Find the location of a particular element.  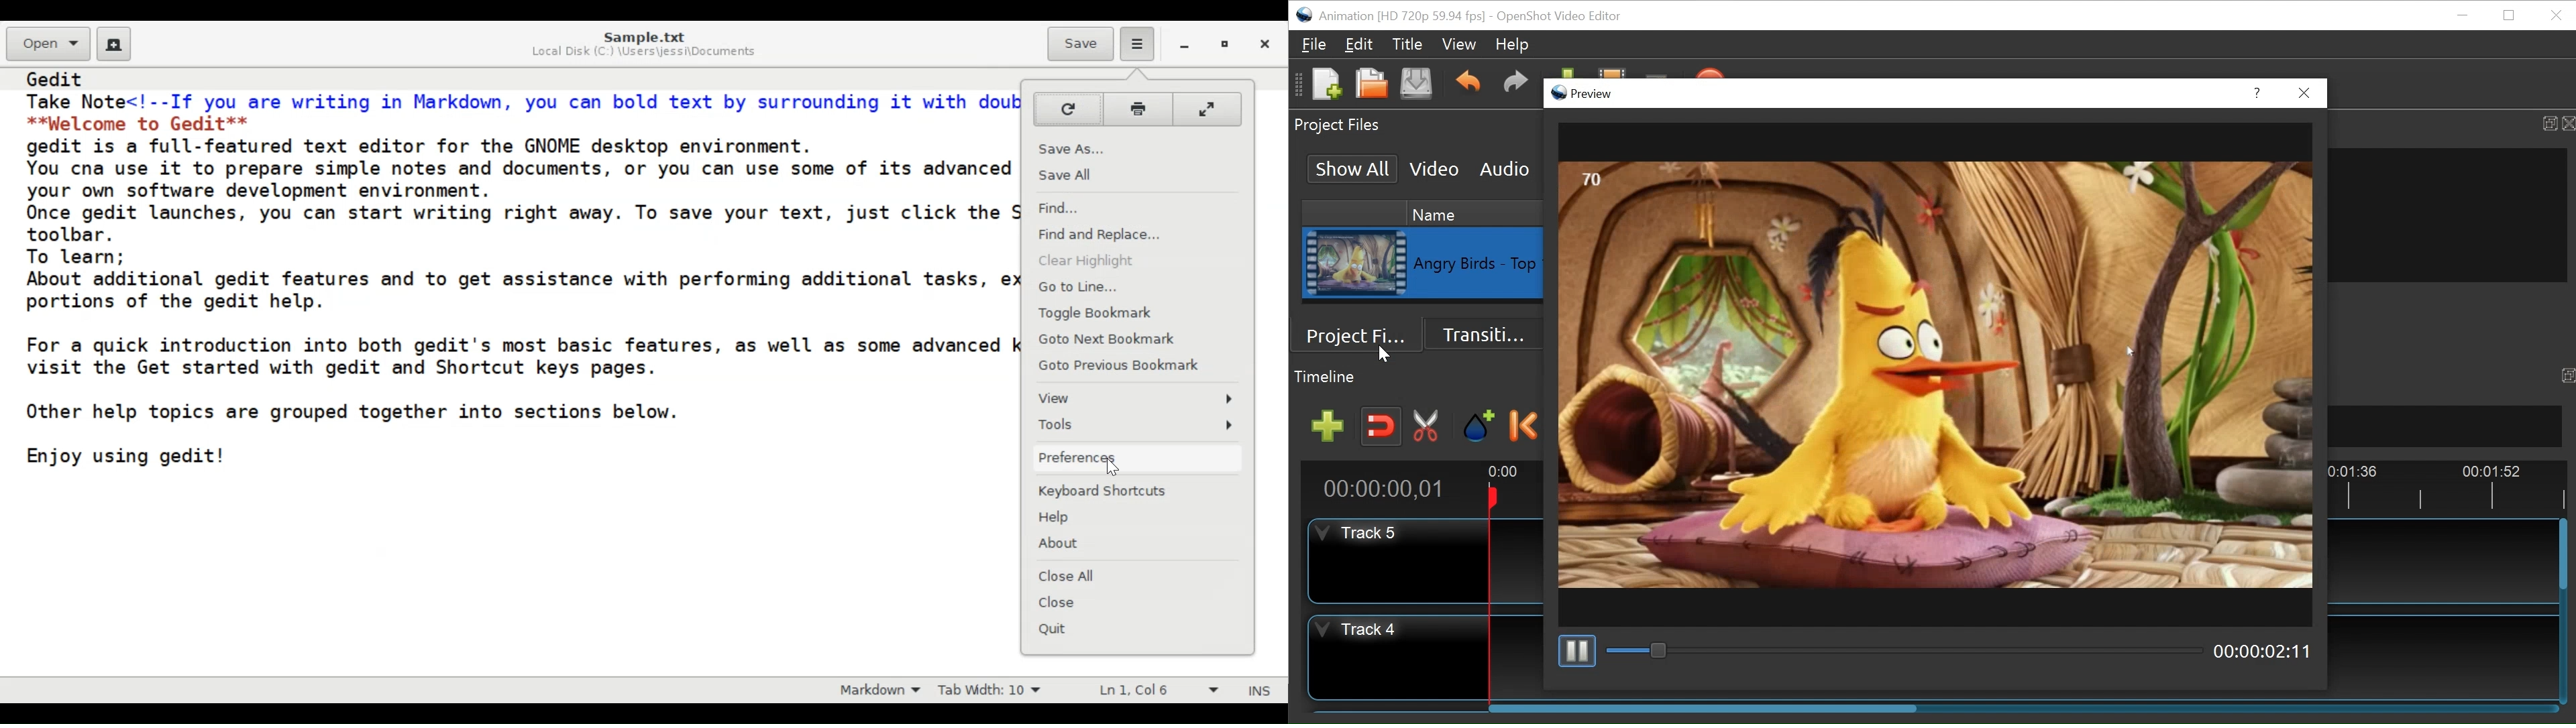

OpenShot Video Editor is located at coordinates (1559, 17).